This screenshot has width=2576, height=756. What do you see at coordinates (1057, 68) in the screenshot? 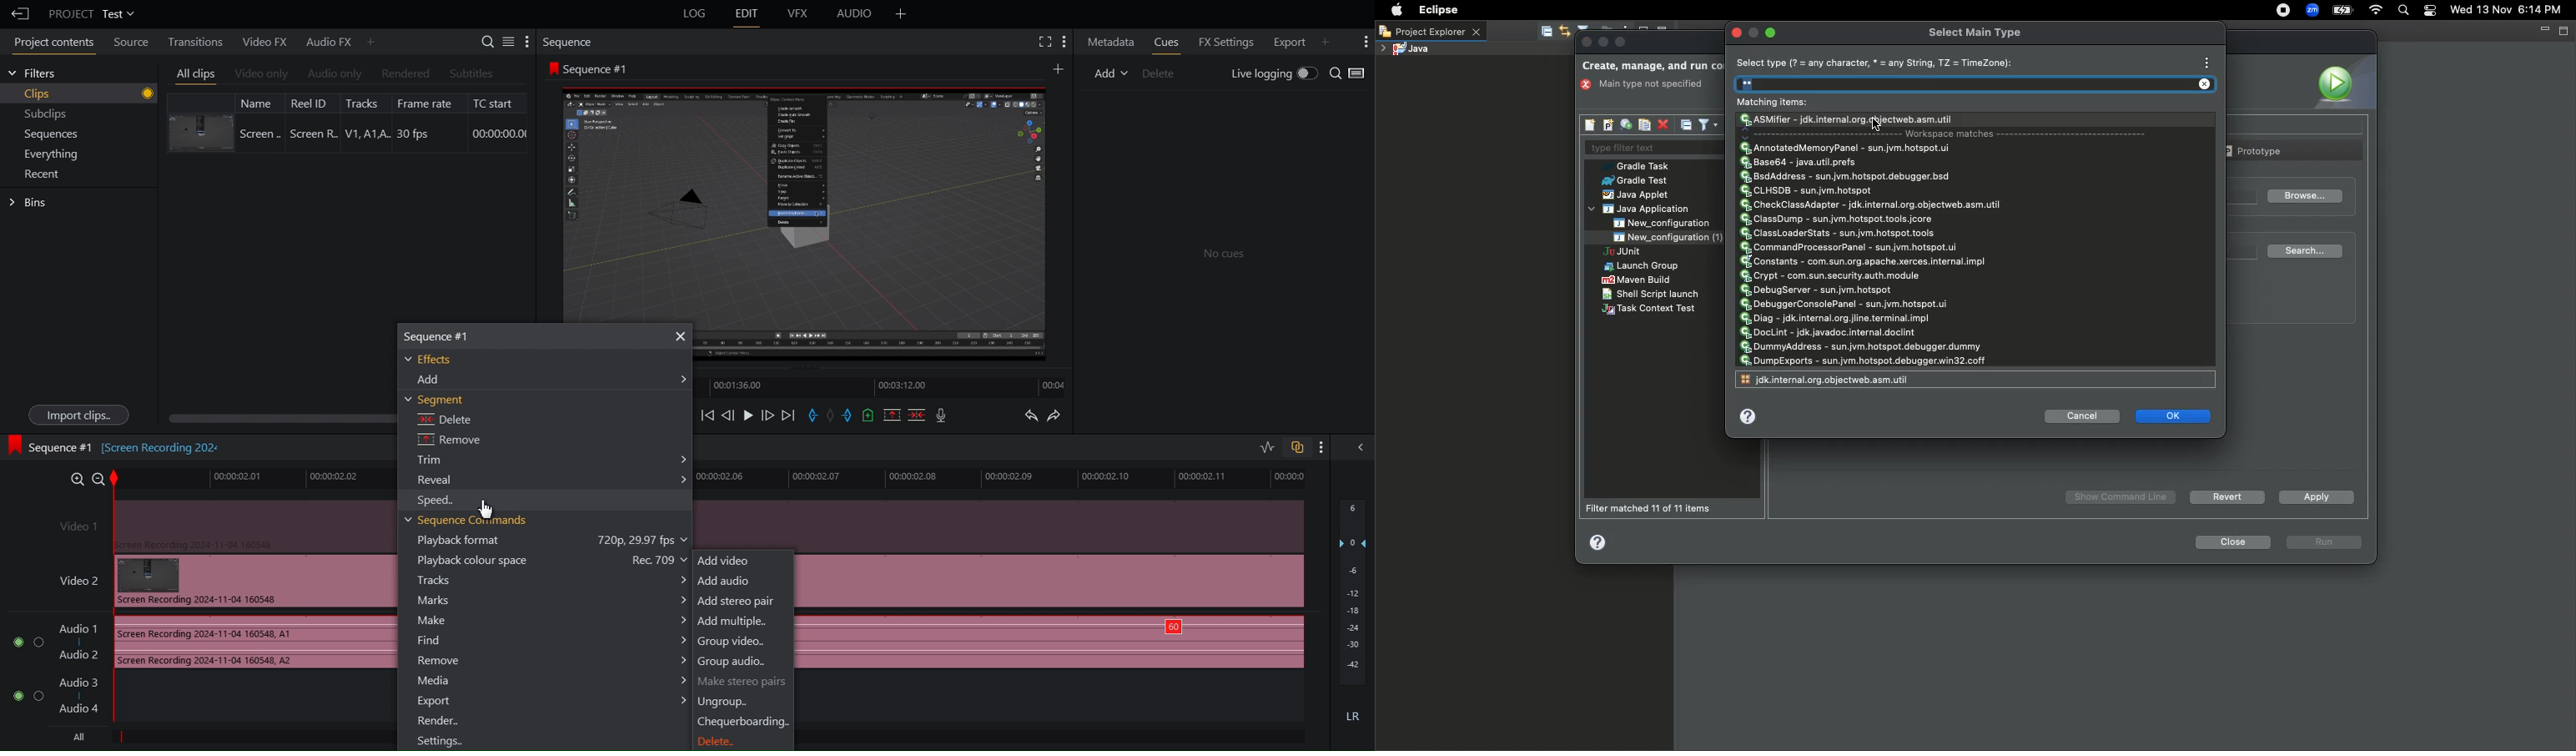
I see `Add` at bounding box center [1057, 68].